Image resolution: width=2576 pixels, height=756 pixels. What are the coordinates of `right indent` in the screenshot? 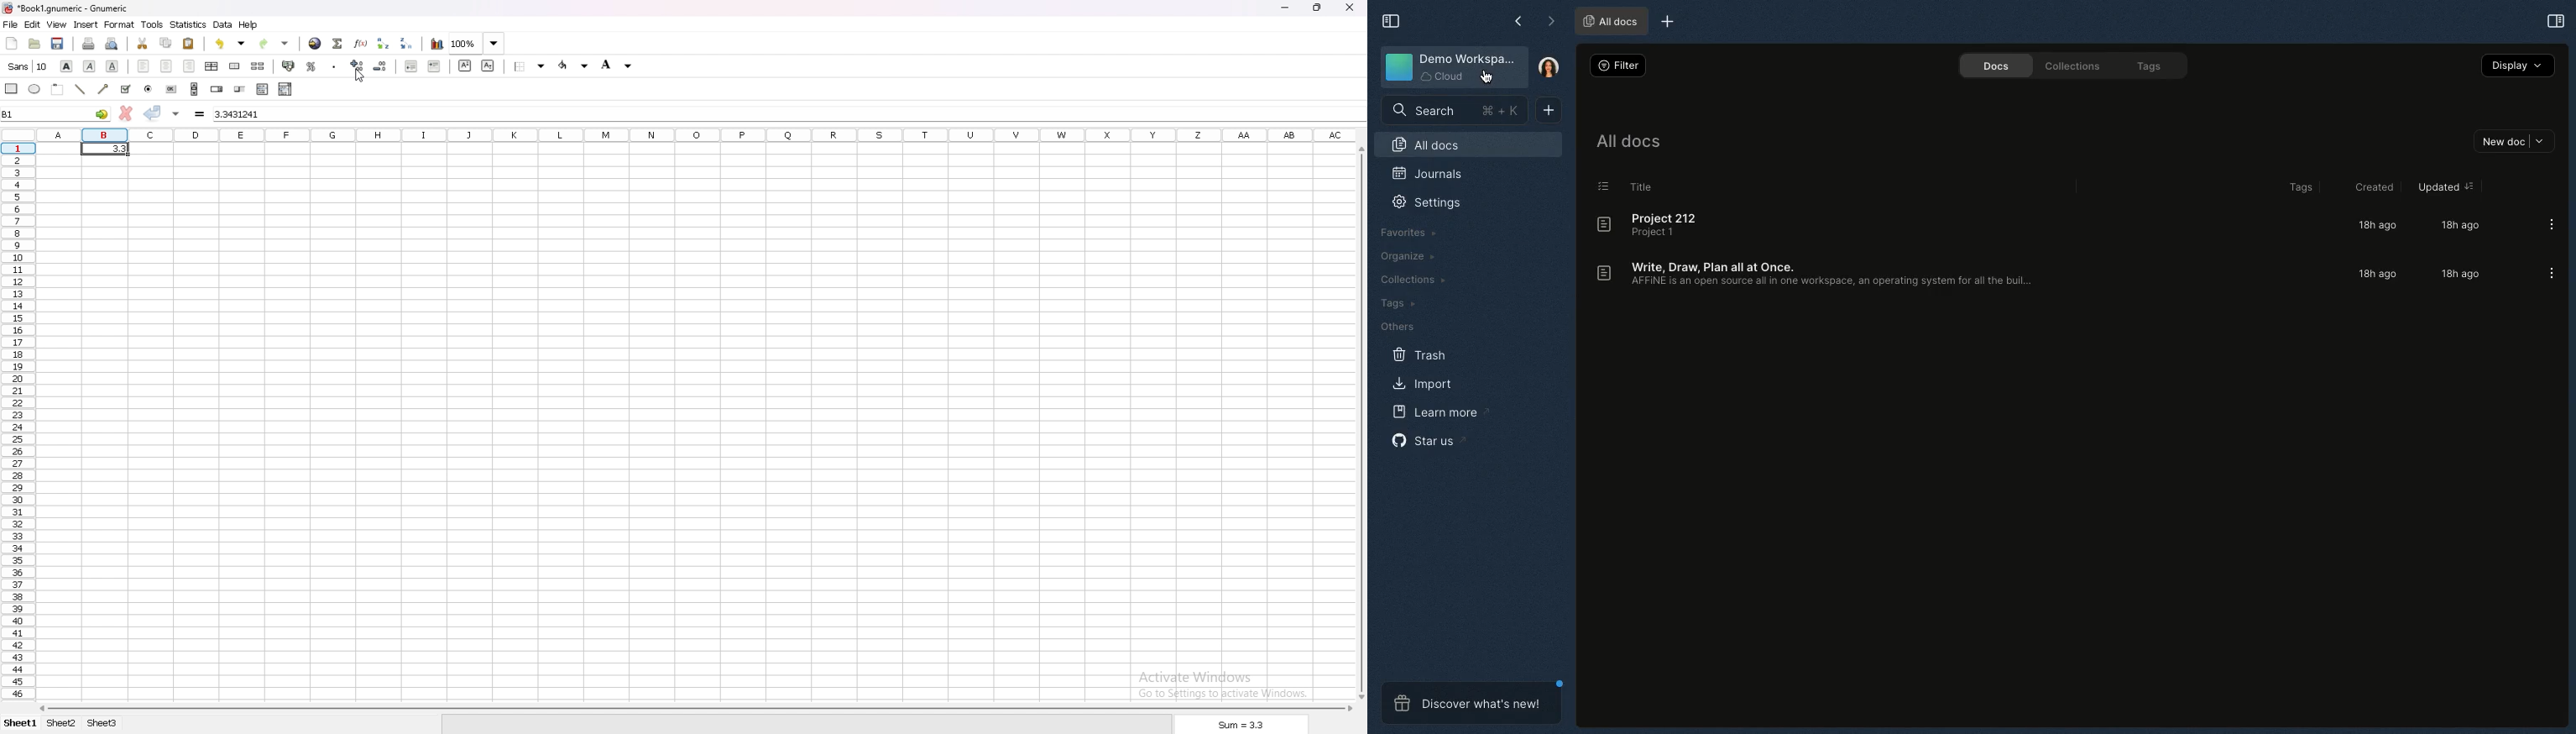 It's located at (189, 65).